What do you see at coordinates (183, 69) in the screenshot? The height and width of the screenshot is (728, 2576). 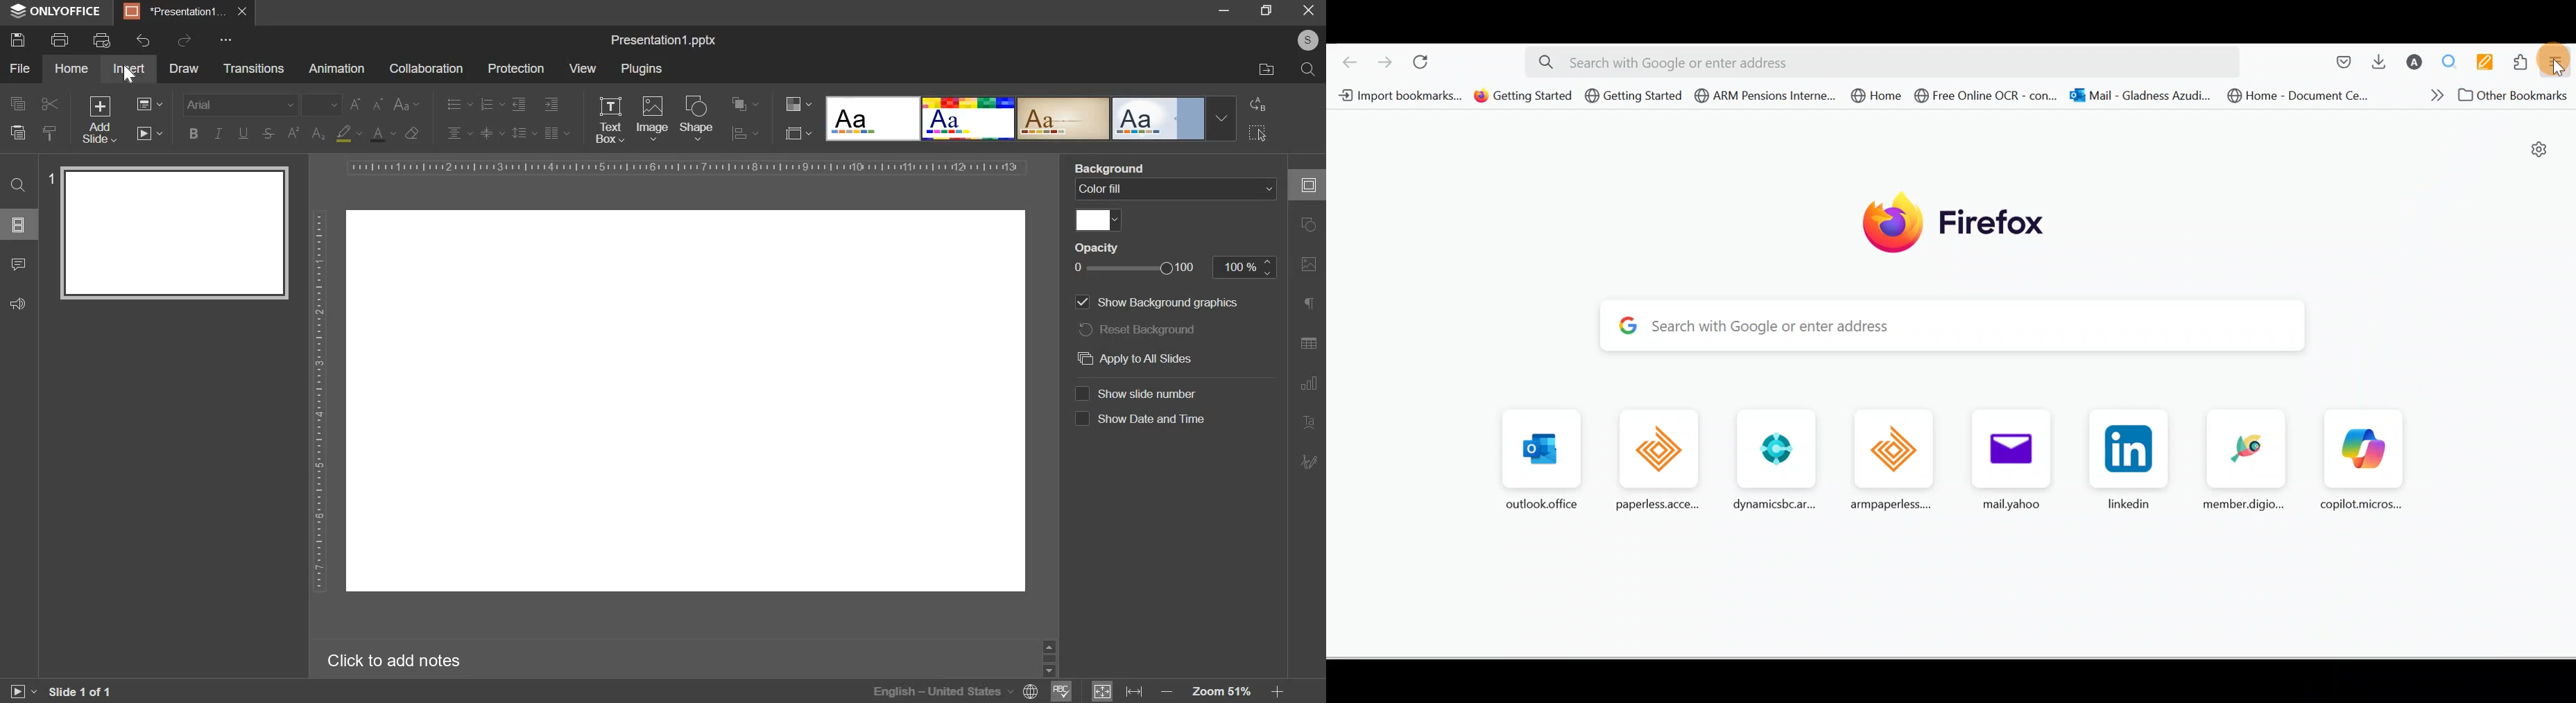 I see `draw` at bounding box center [183, 69].